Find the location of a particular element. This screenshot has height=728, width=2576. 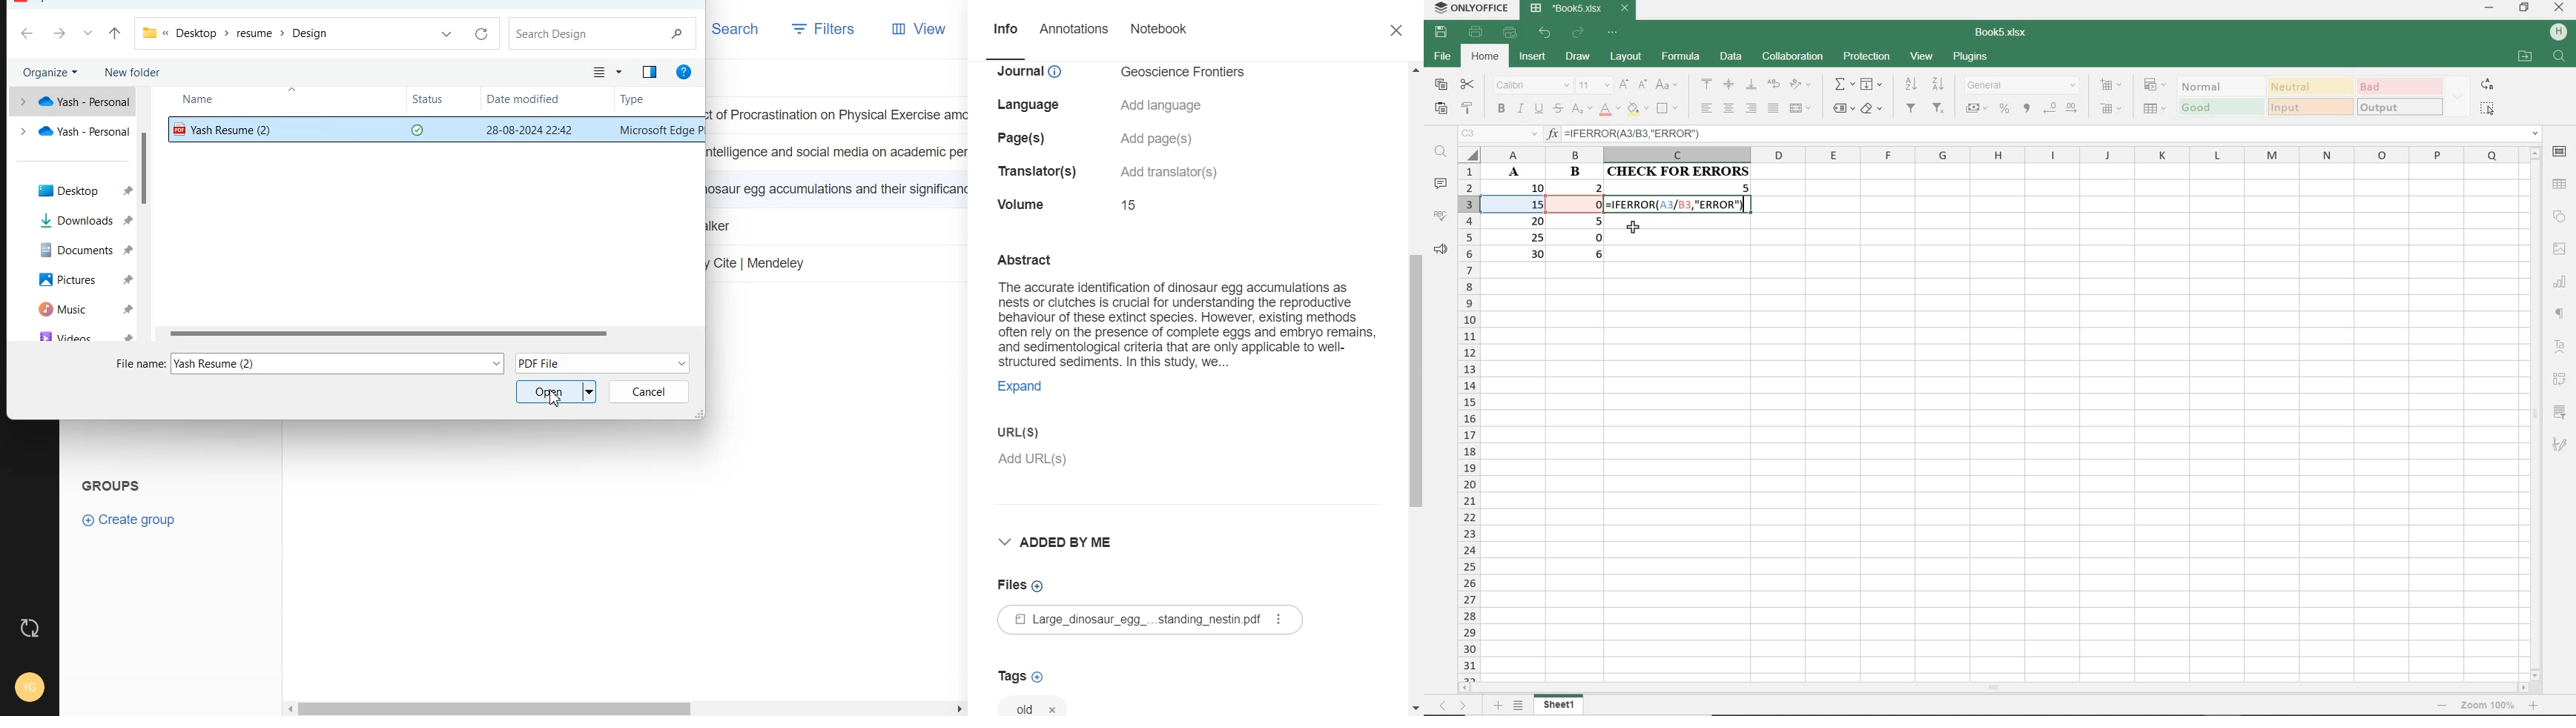

PLUGINS is located at coordinates (1970, 58).